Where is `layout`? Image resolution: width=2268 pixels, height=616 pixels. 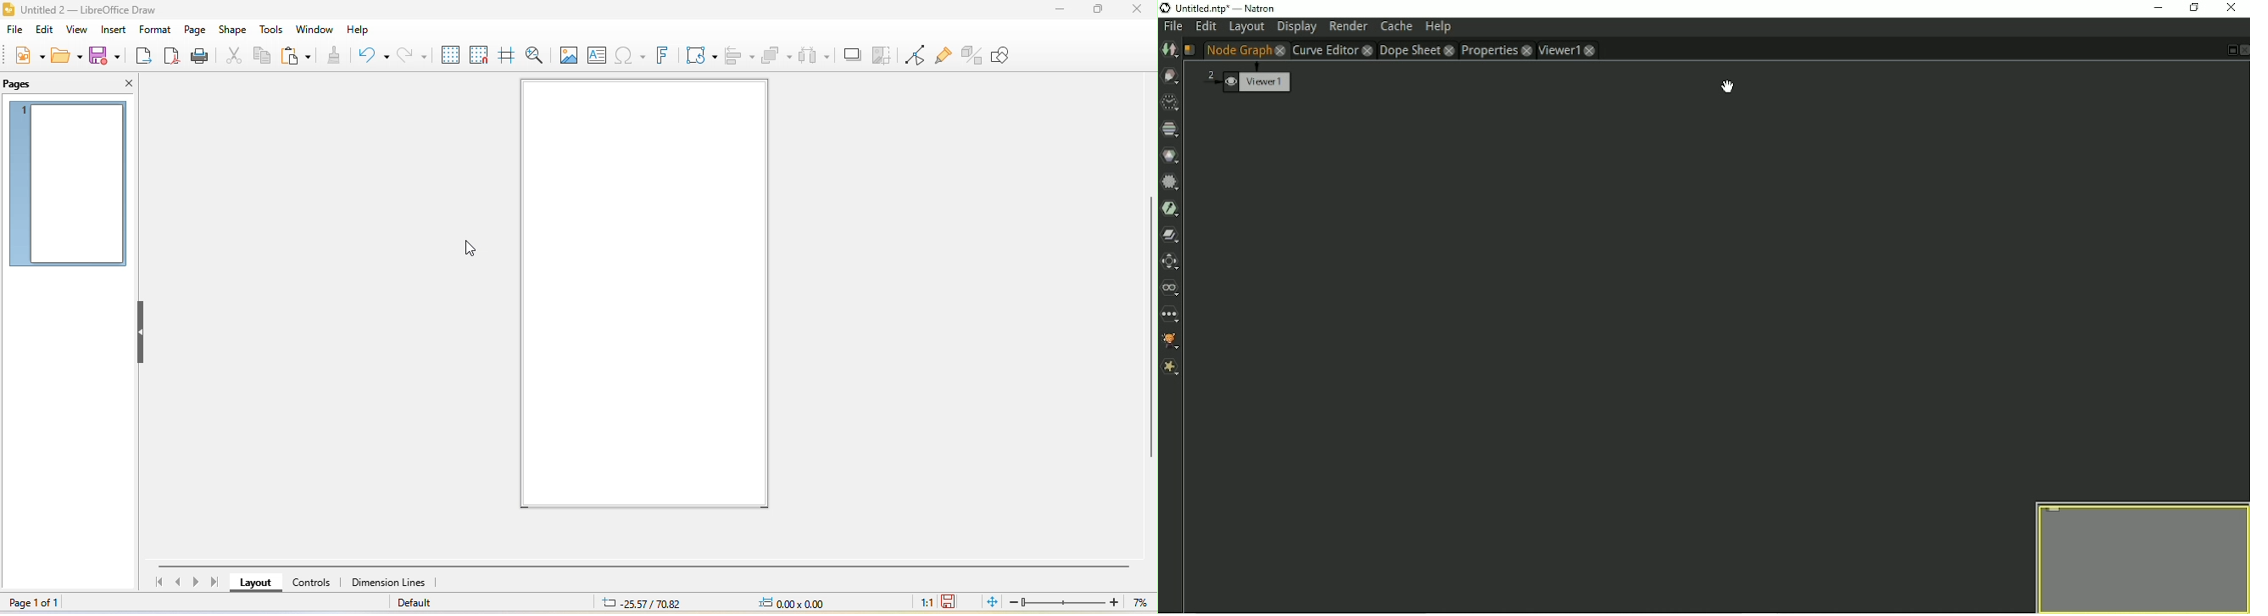
layout is located at coordinates (255, 586).